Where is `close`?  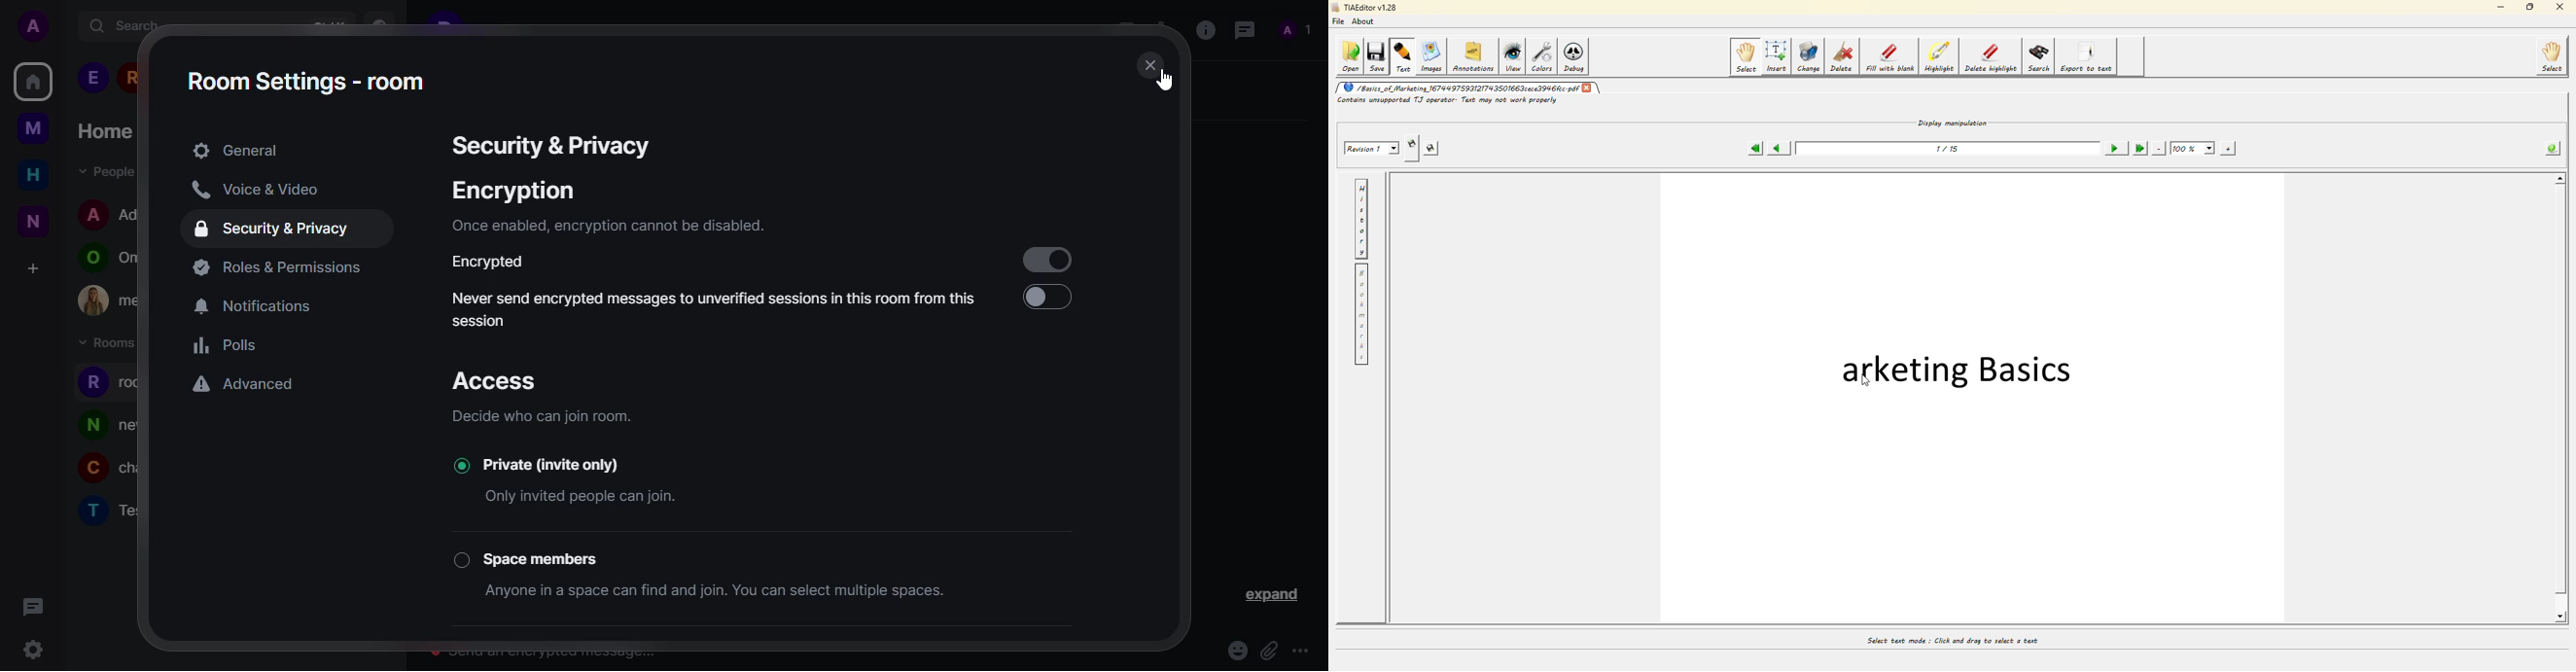
close is located at coordinates (1148, 65).